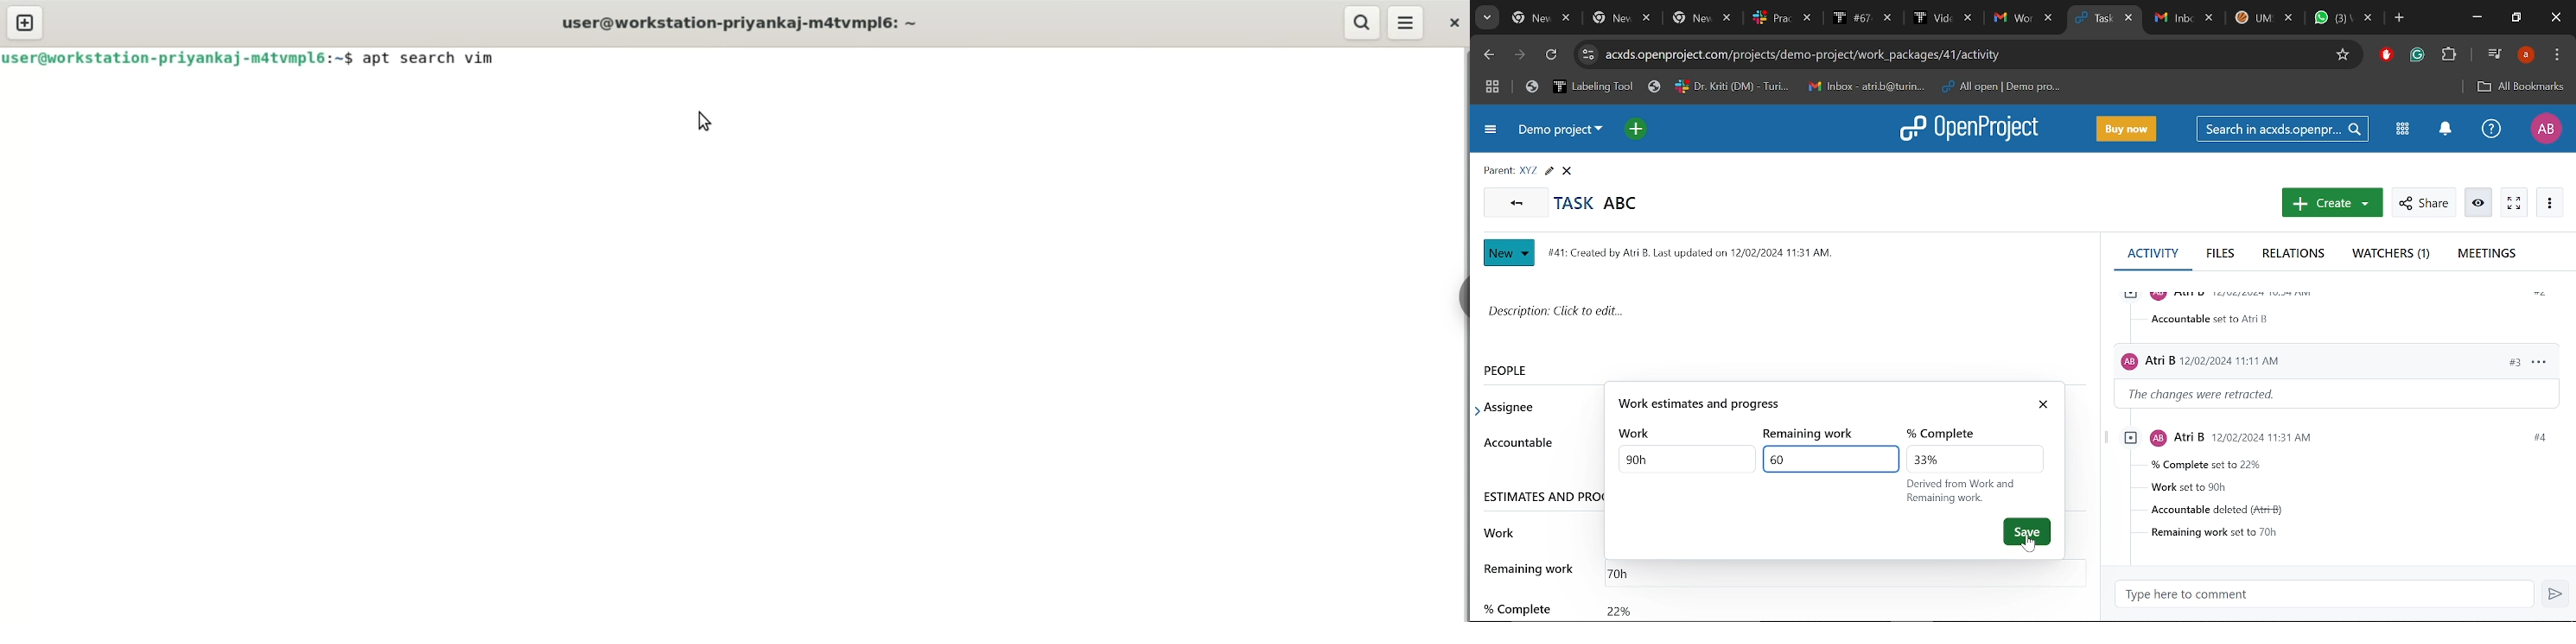 The height and width of the screenshot is (644, 2576). Describe the element at coordinates (2538, 360) in the screenshot. I see `options` at that location.